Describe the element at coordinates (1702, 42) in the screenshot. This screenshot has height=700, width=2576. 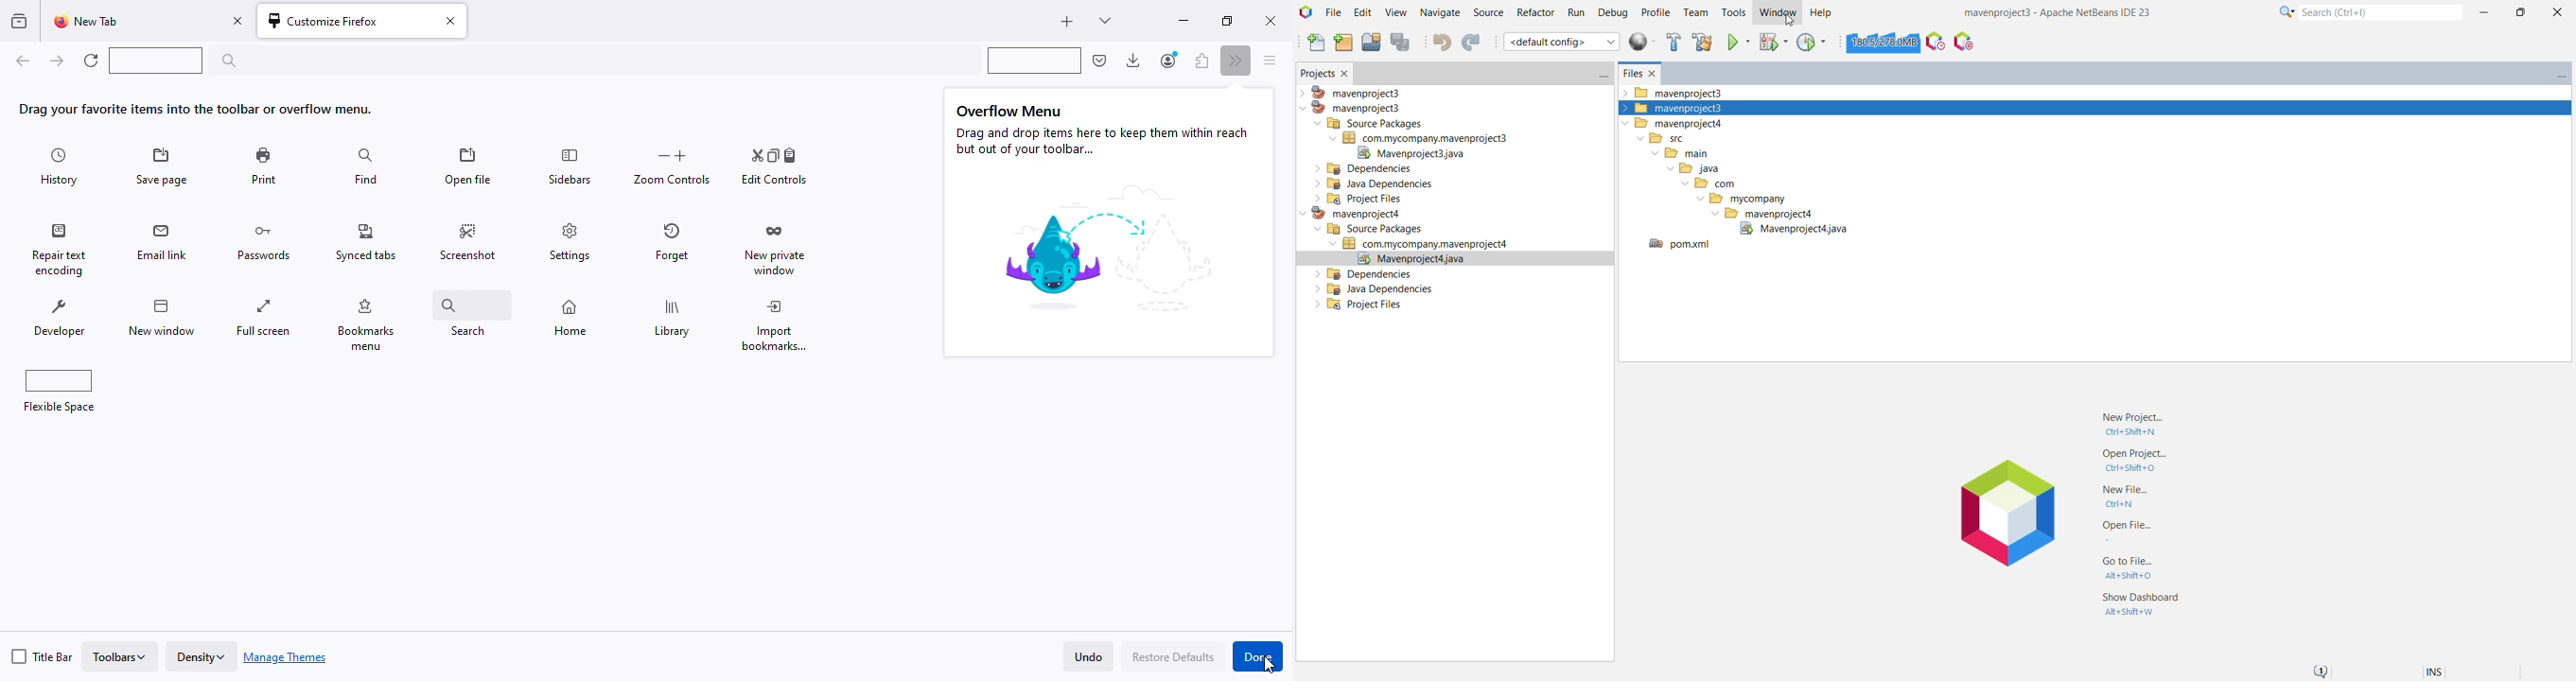
I see `Clean and build Project` at that location.